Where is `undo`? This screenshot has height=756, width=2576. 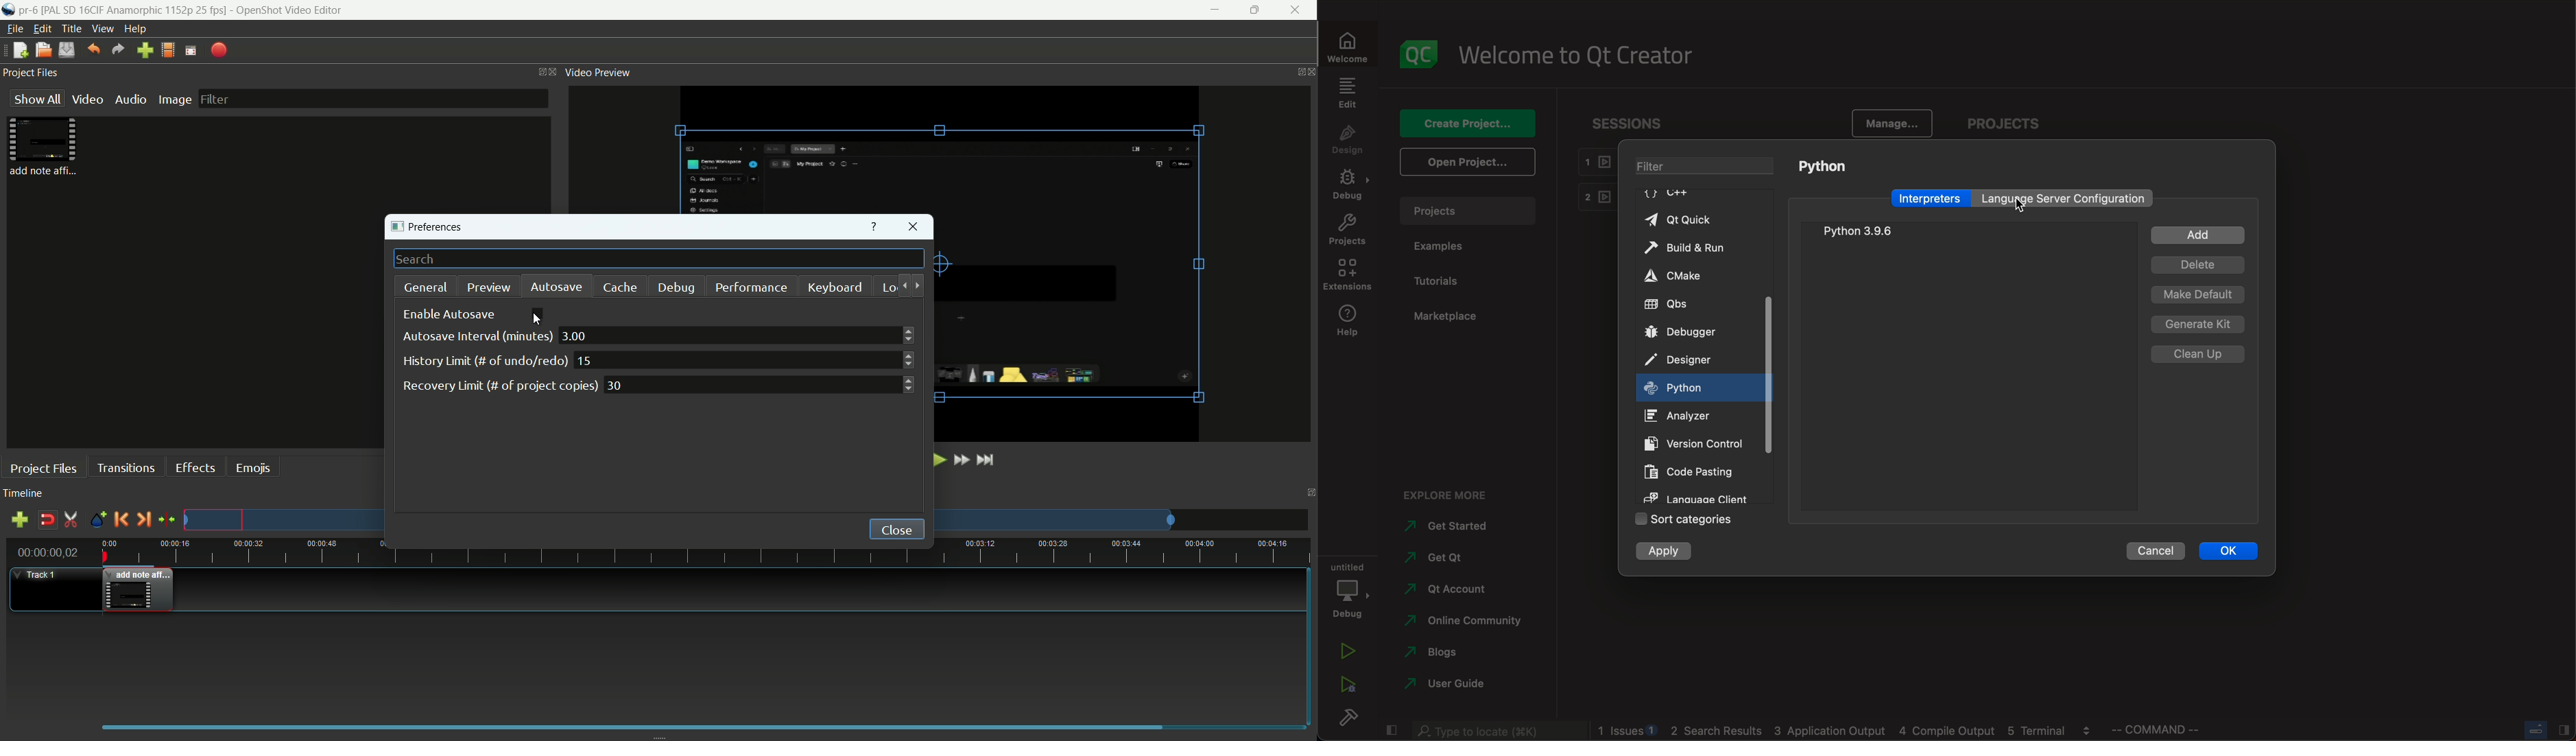 undo is located at coordinates (95, 49).